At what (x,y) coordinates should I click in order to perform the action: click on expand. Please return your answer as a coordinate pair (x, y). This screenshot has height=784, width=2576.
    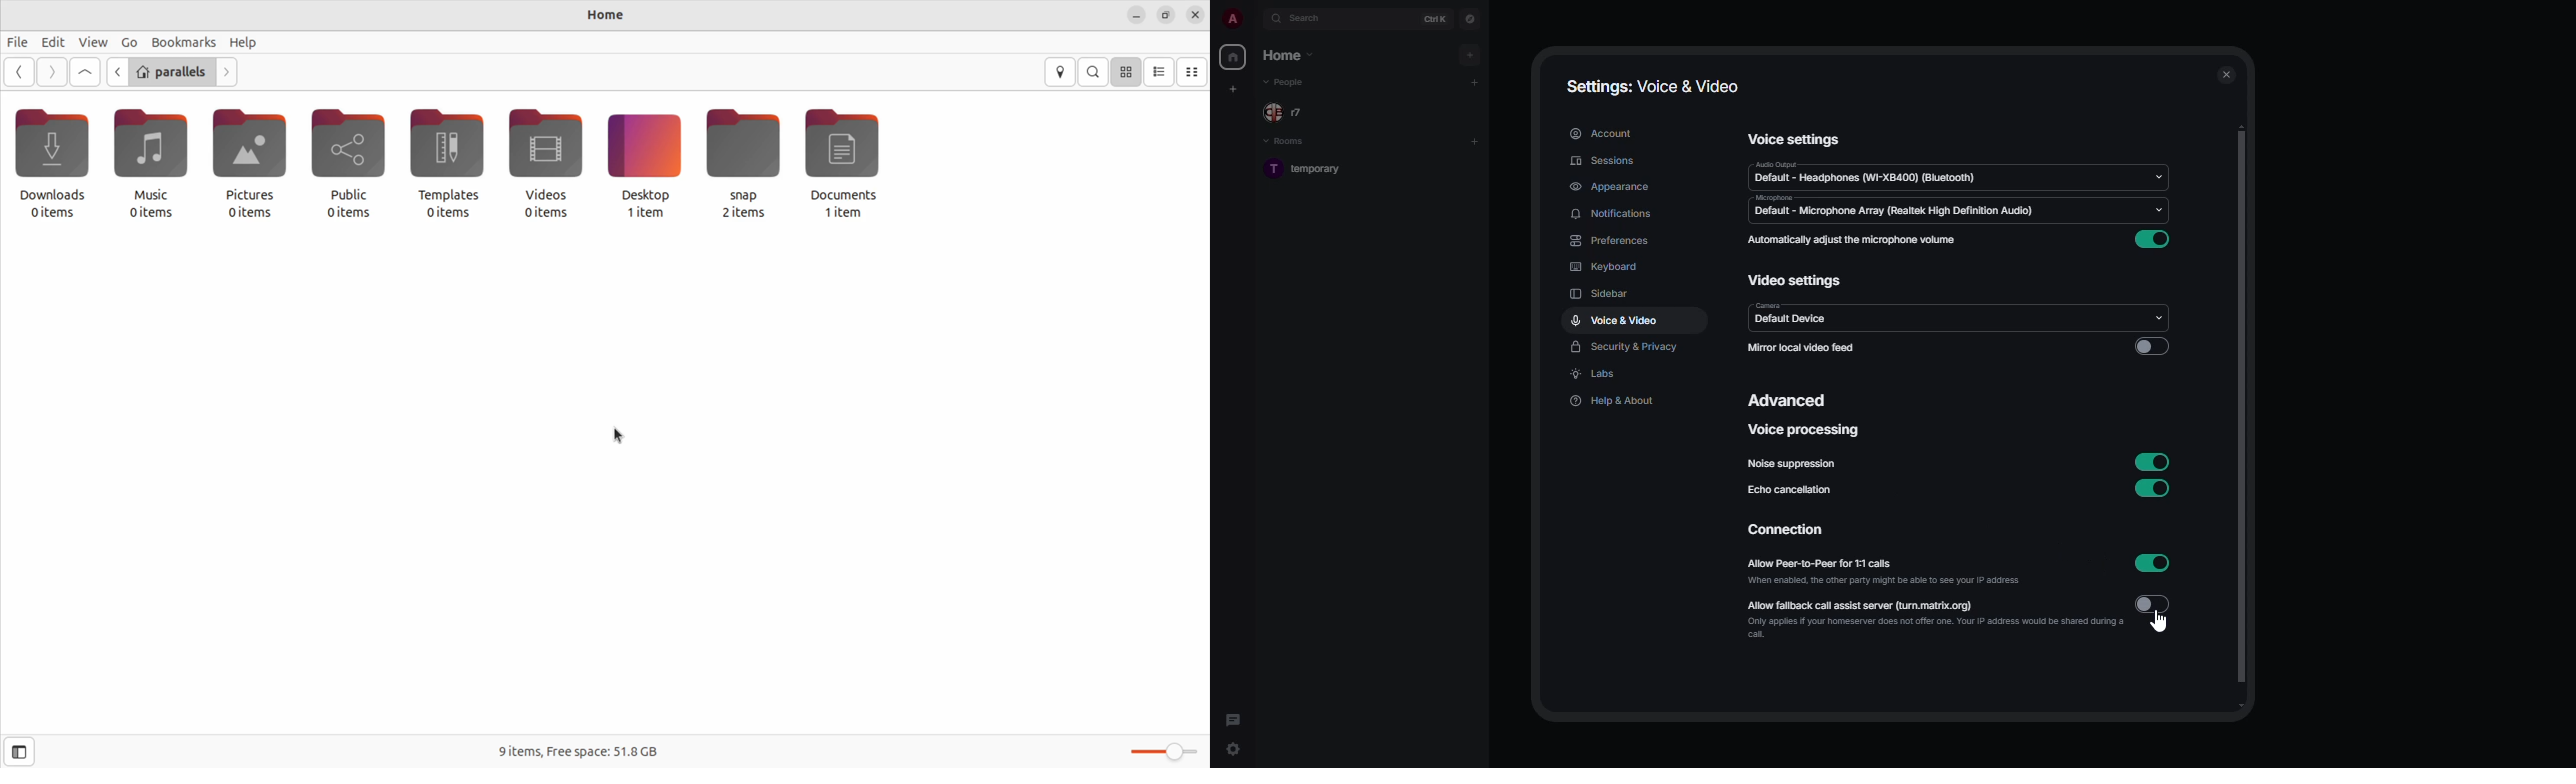
    Looking at the image, I should click on (1256, 20).